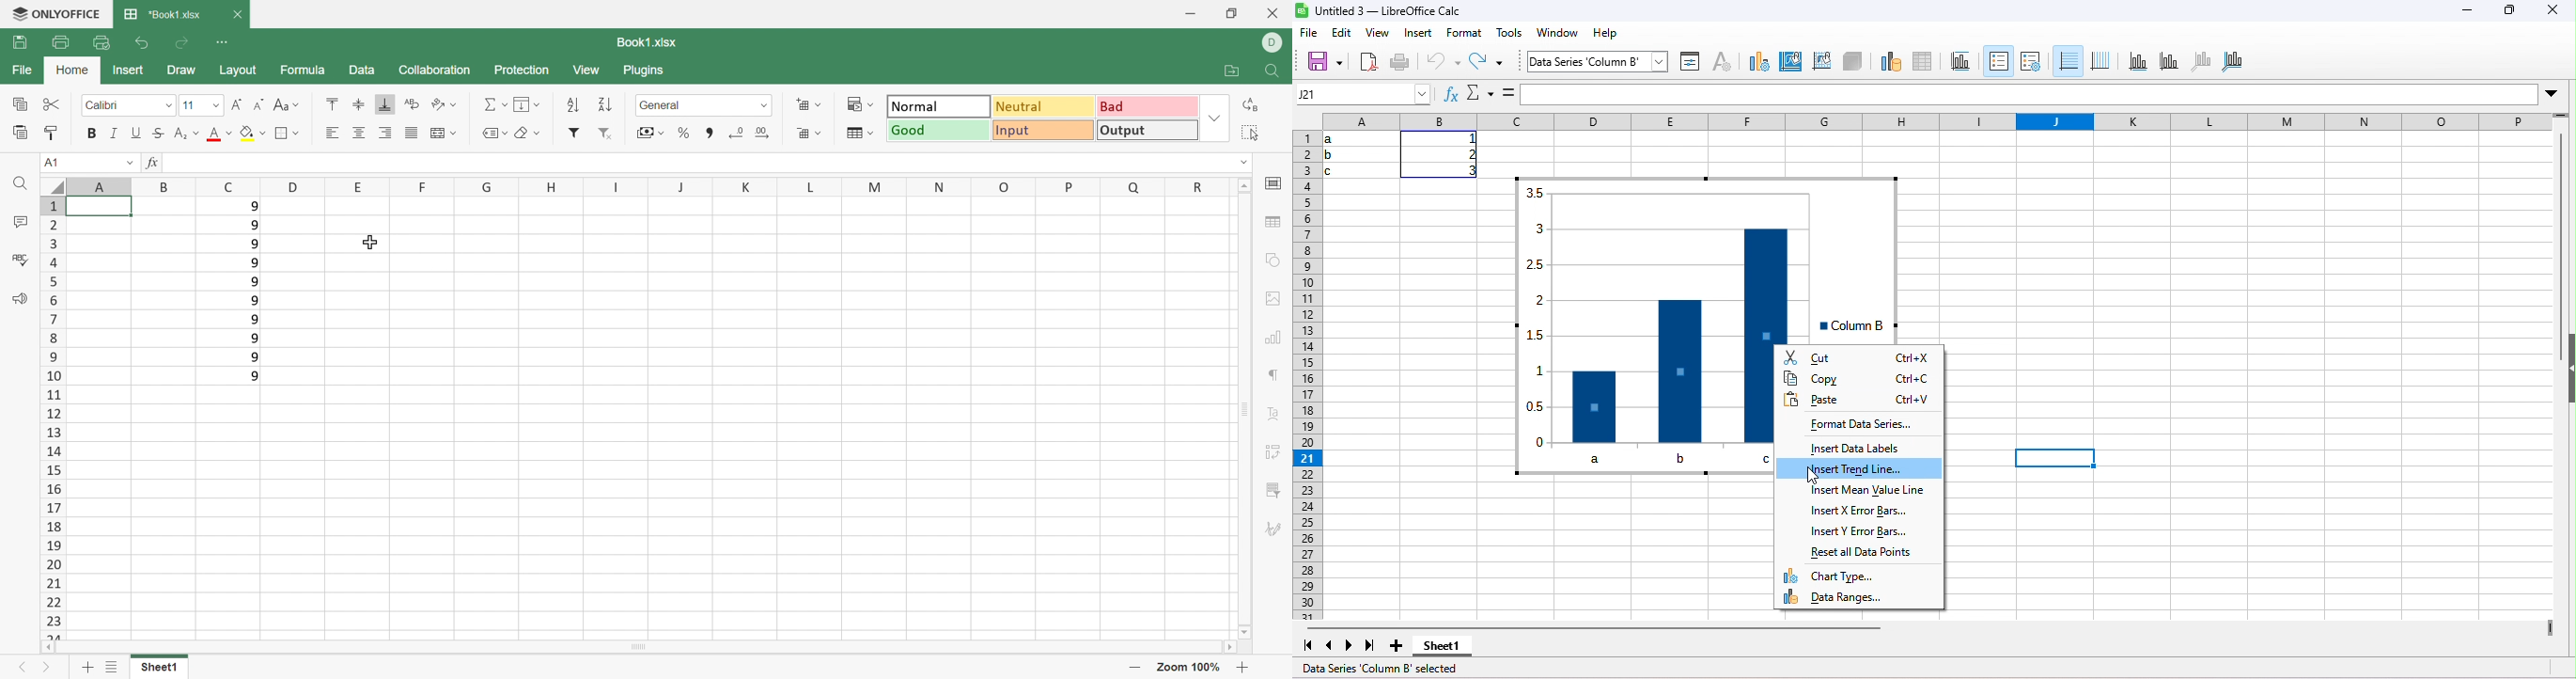  What do you see at coordinates (495, 105) in the screenshot?
I see `Summation` at bounding box center [495, 105].